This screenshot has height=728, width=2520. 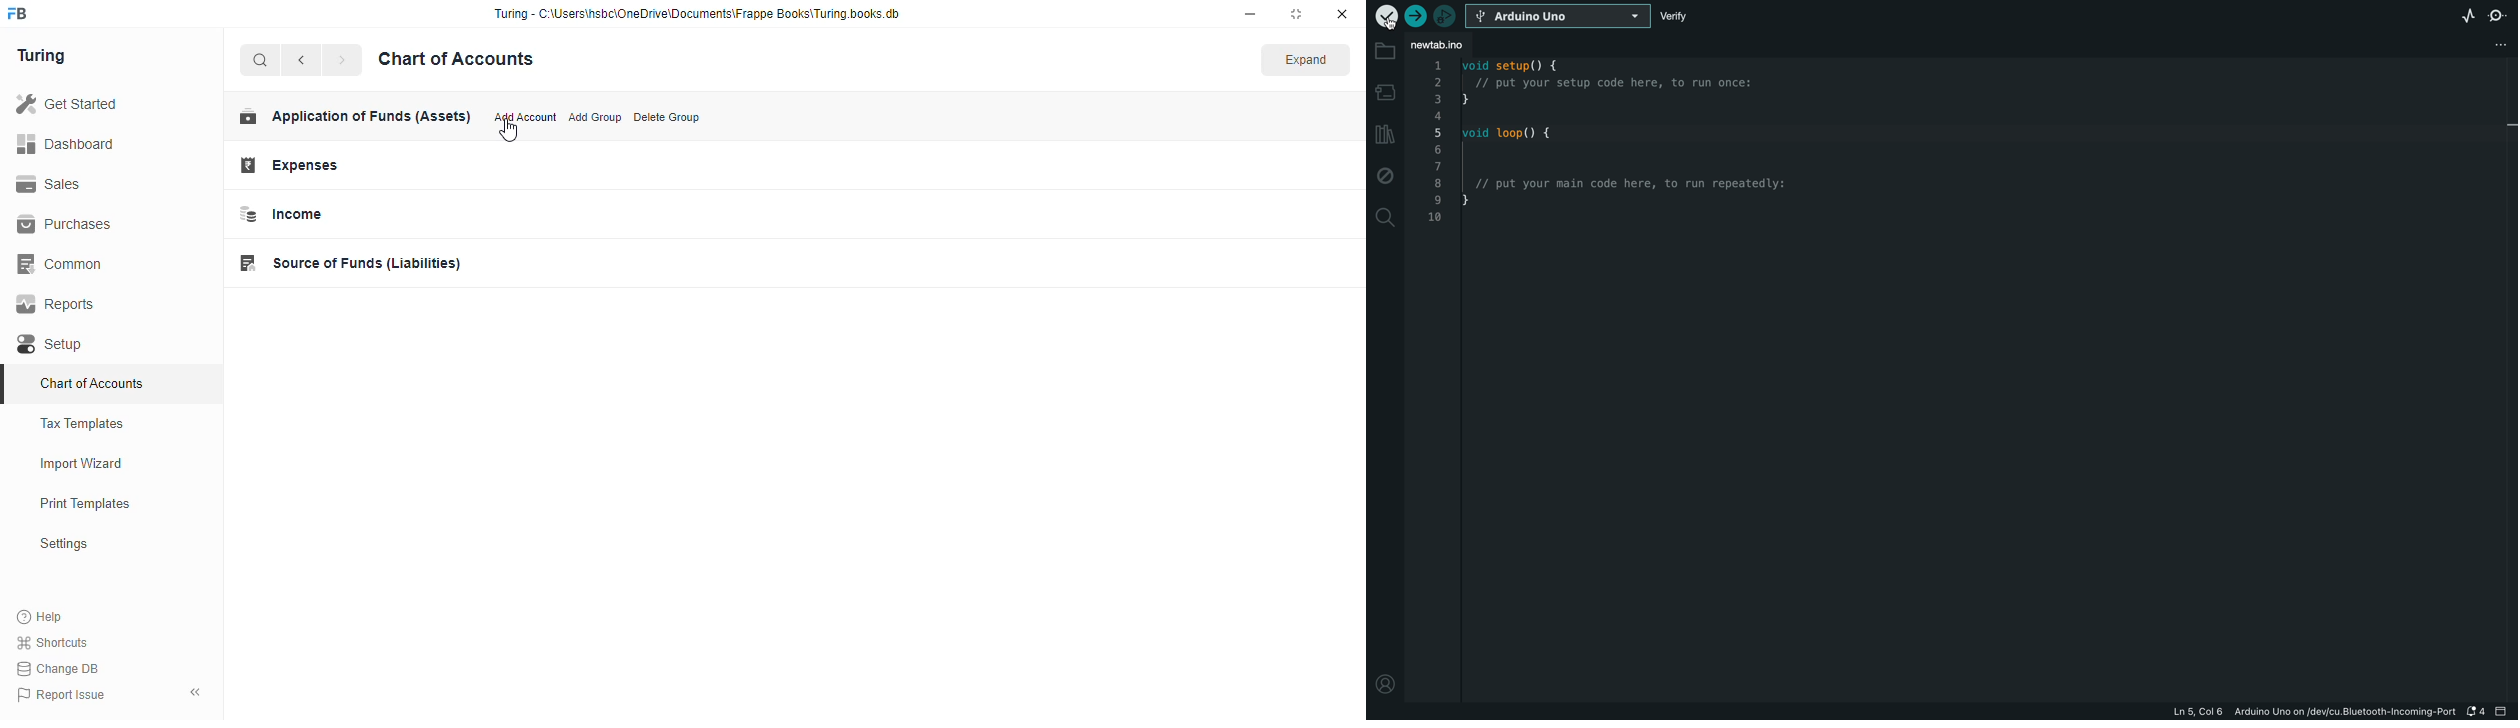 I want to click on settings, so click(x=63, y=543).